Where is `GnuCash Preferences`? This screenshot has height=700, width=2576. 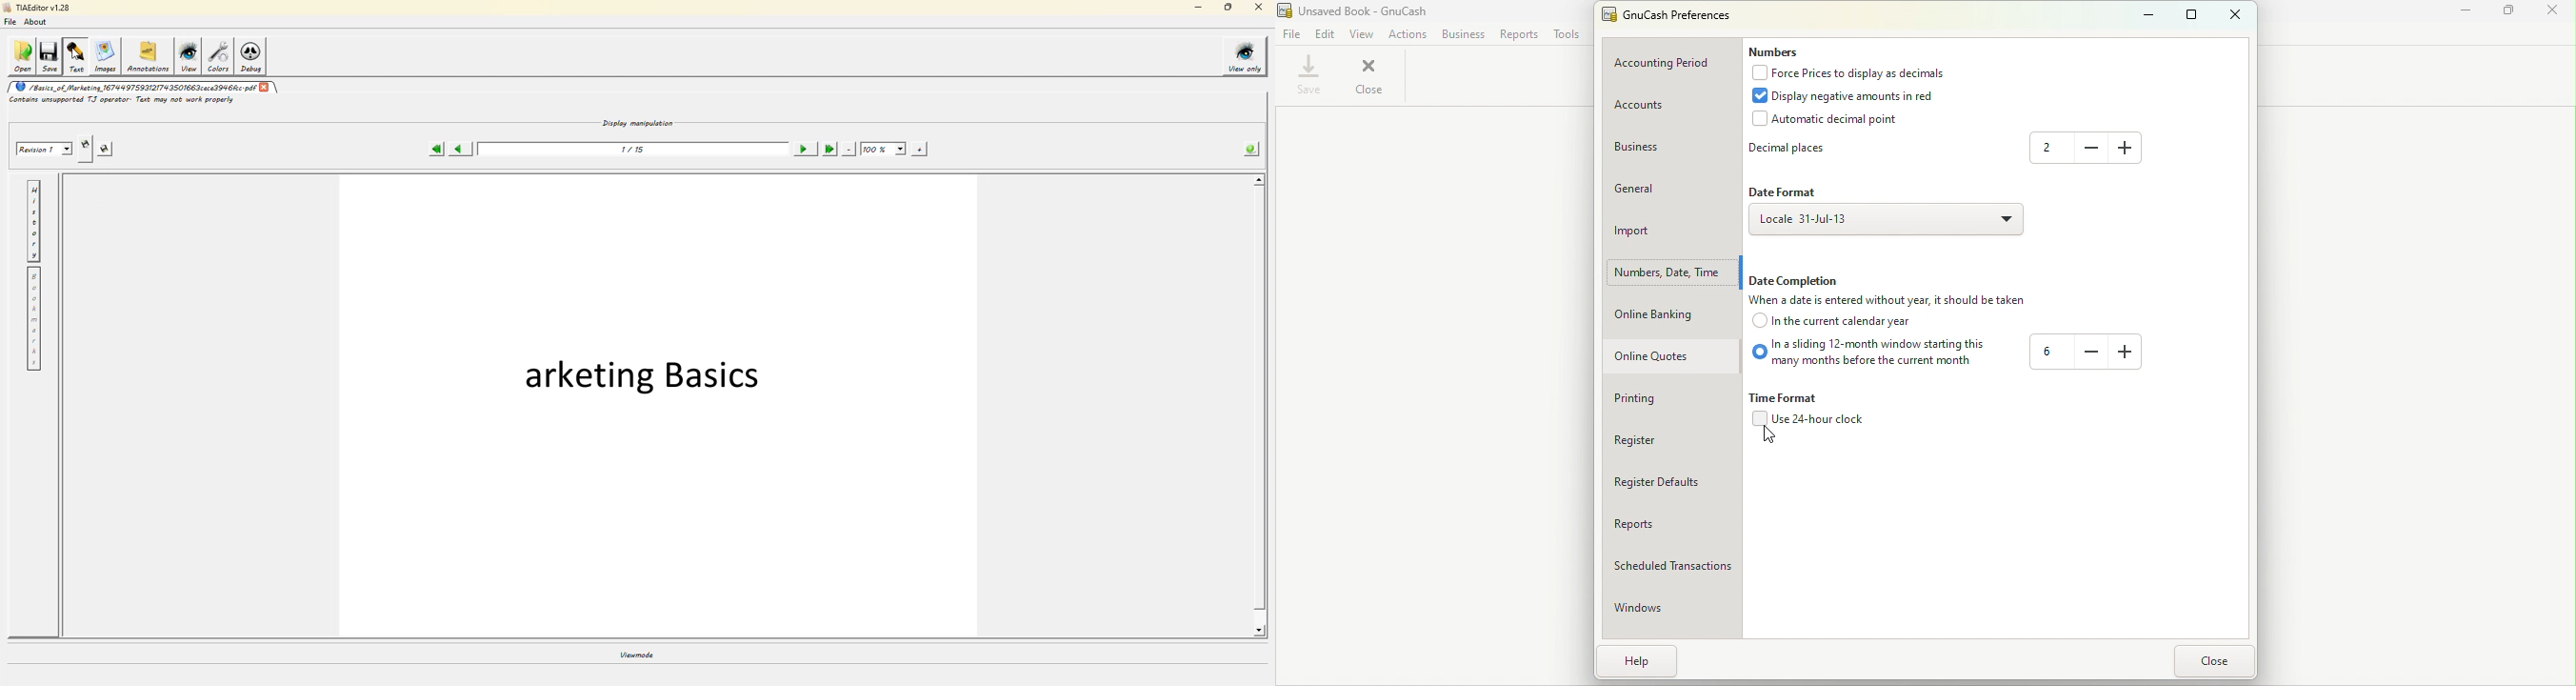 GnuCash Preferences is located at coordinates (1672, 13).